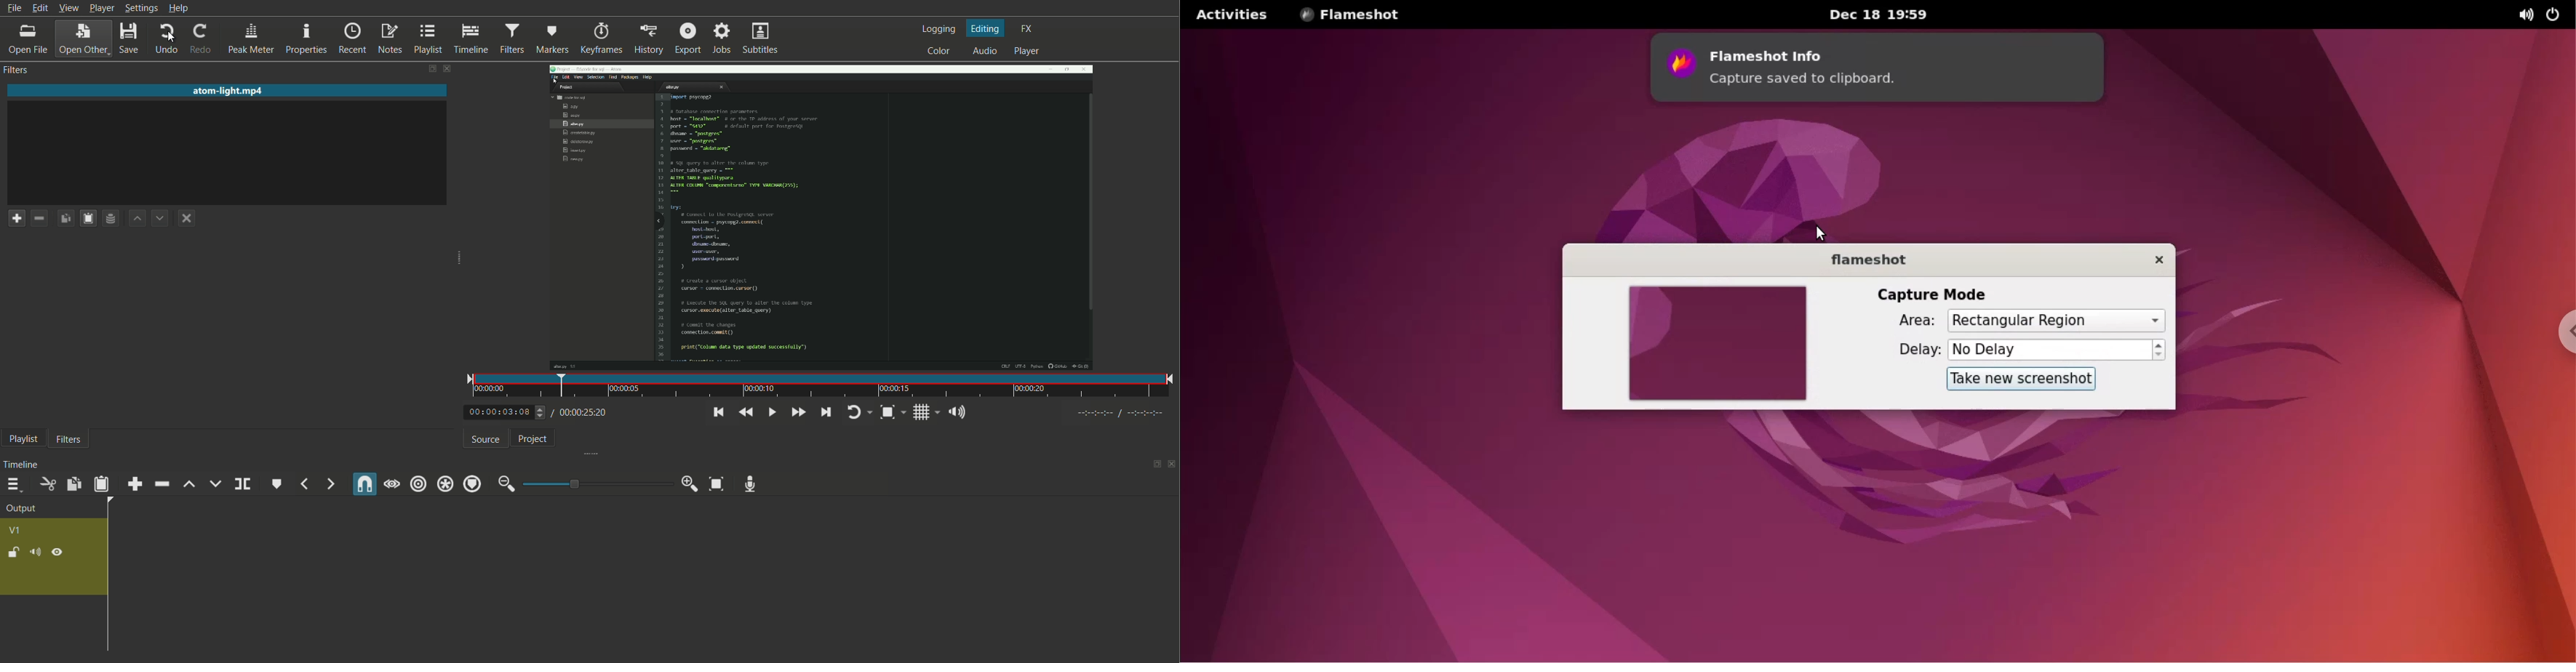 This screenshot has width=2576, height=672. I want to click on project, so click(536, 439).